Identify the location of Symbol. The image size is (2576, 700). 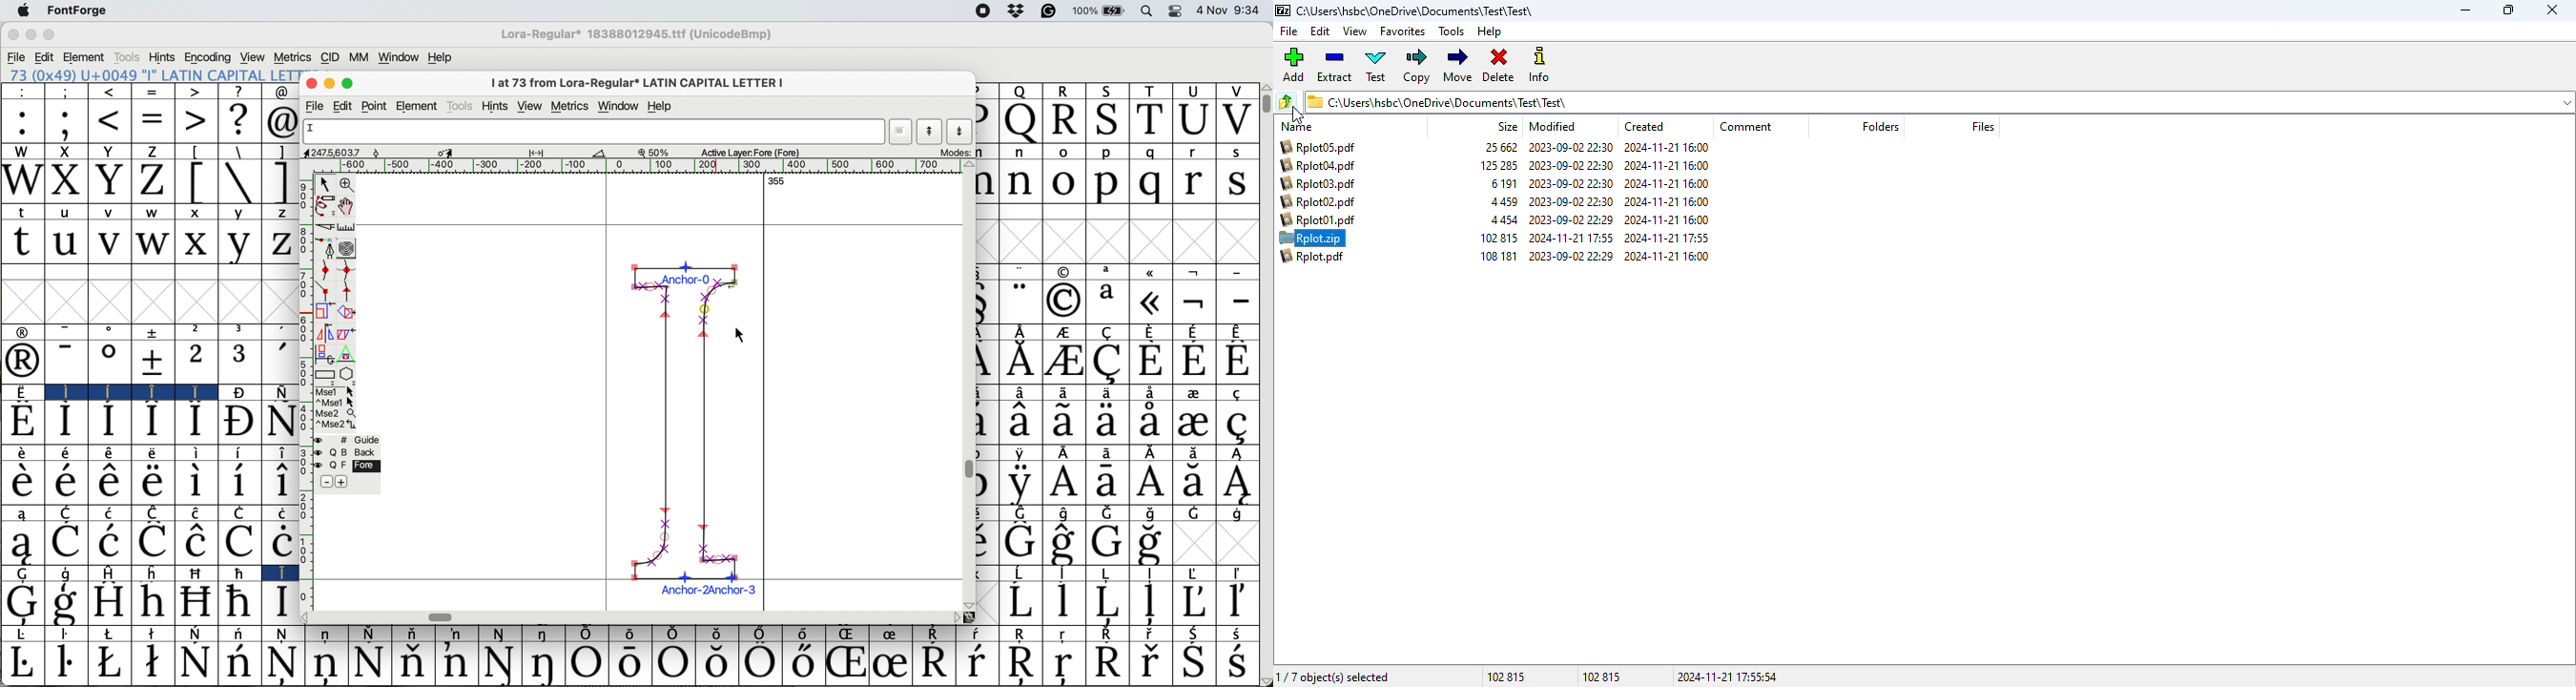
(894, 633).